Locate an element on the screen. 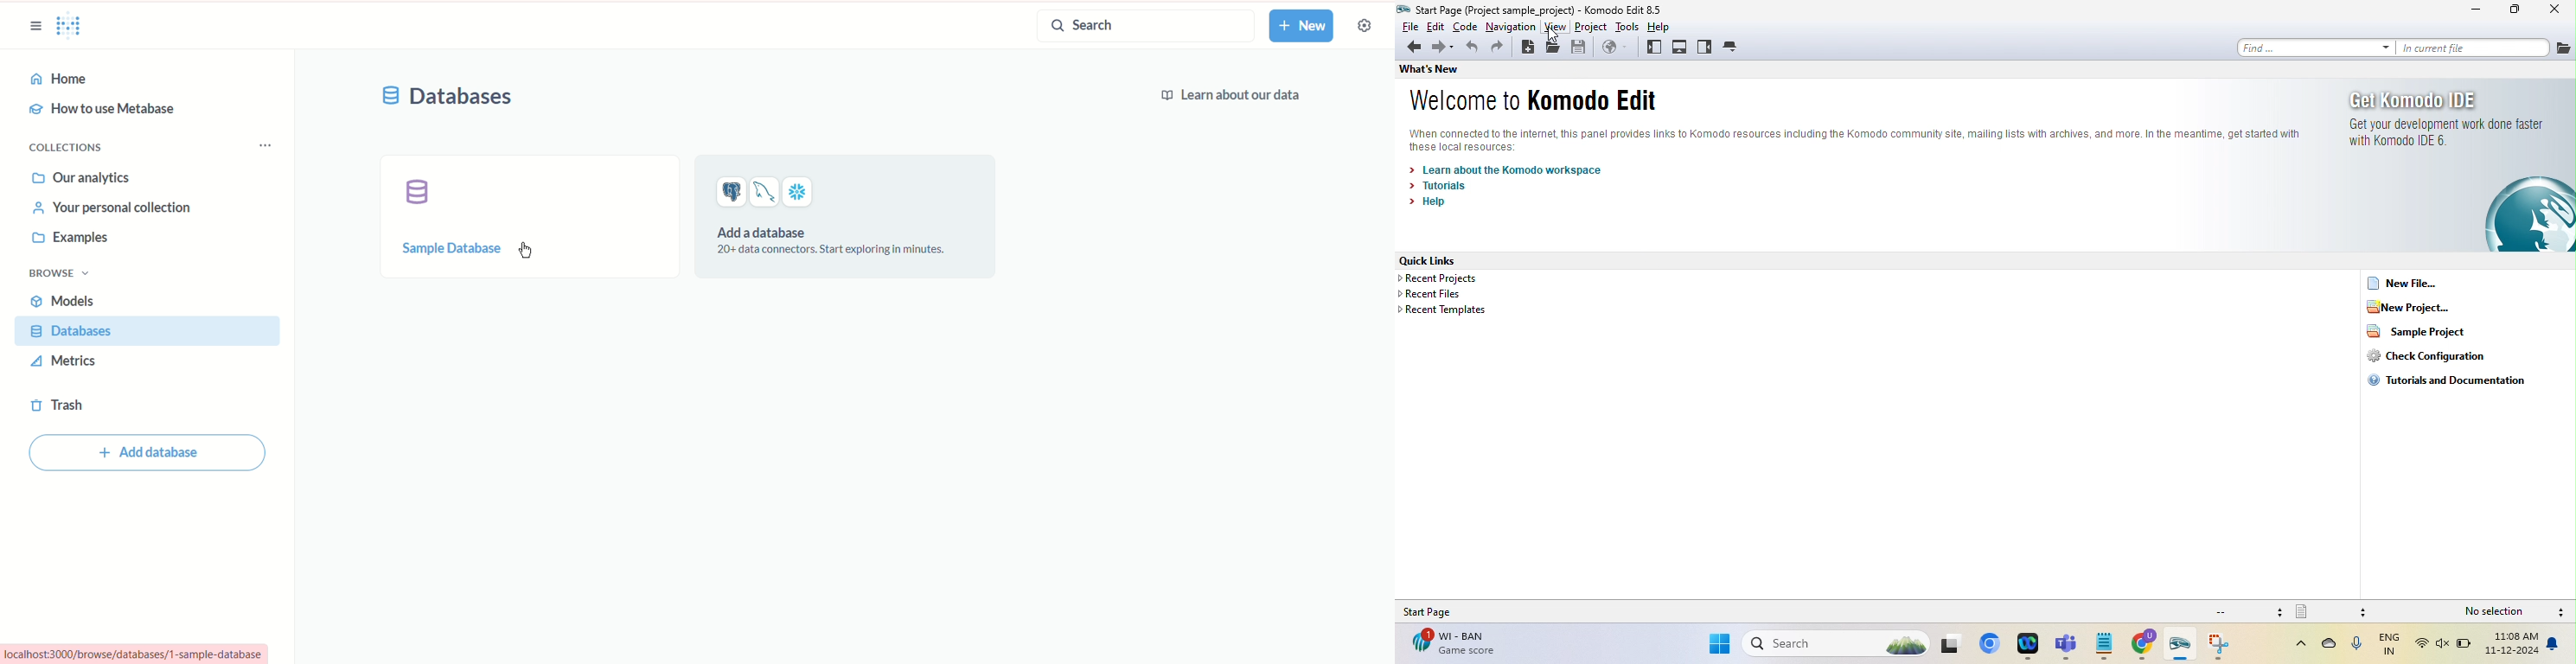  tutorials and documentation is located at coordinates (2445, 381).